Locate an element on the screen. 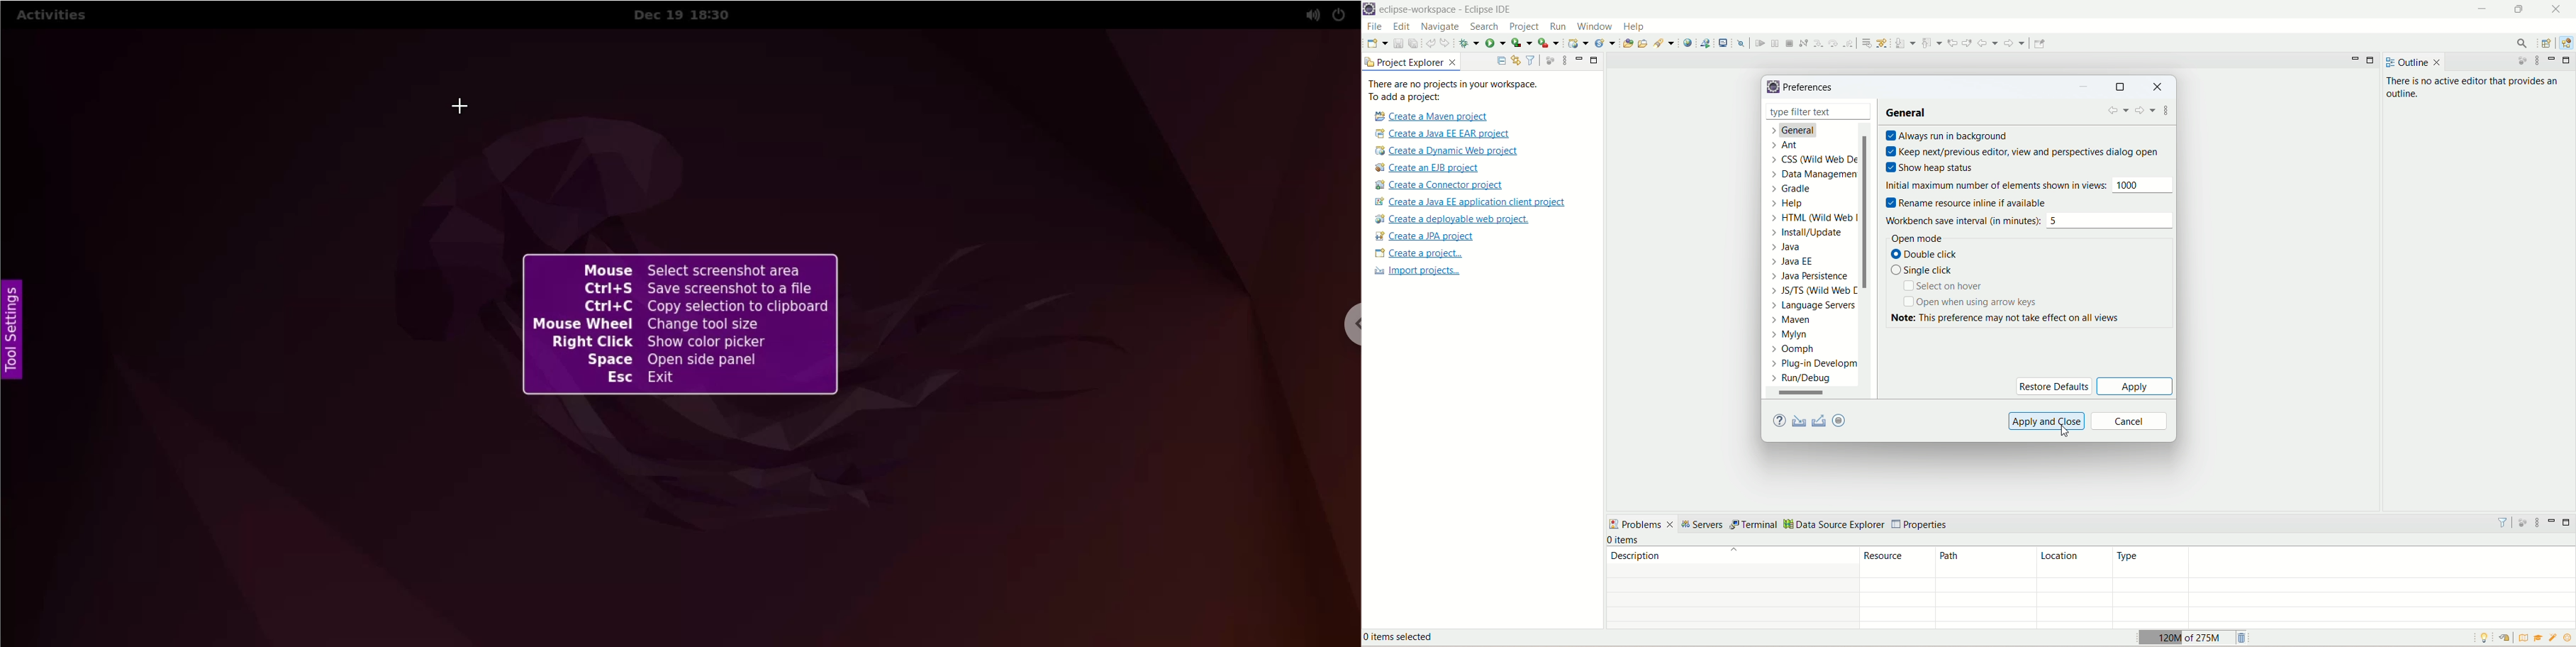 The height and width of the screenshot is (672, 2576). maximize is located at coordinates (1595, 61).